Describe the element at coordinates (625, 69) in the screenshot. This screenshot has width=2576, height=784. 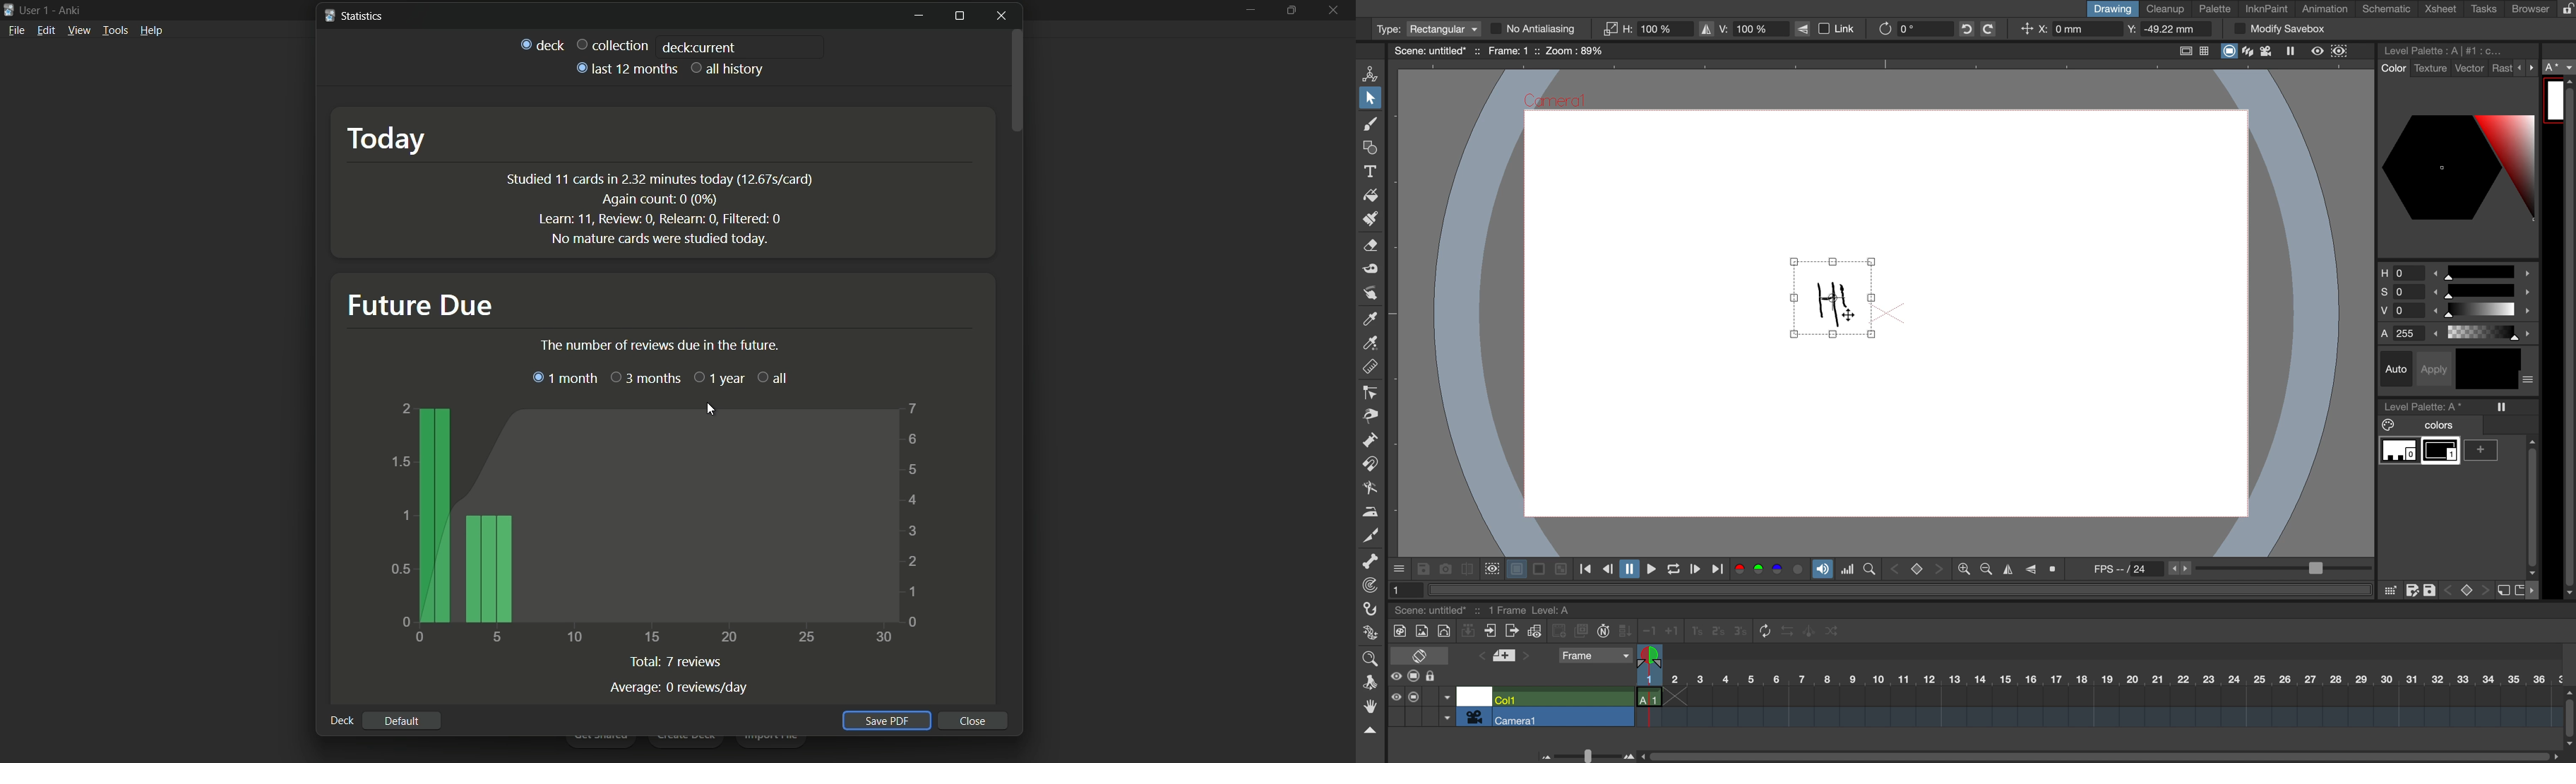
I see `last 12 months` at that location.